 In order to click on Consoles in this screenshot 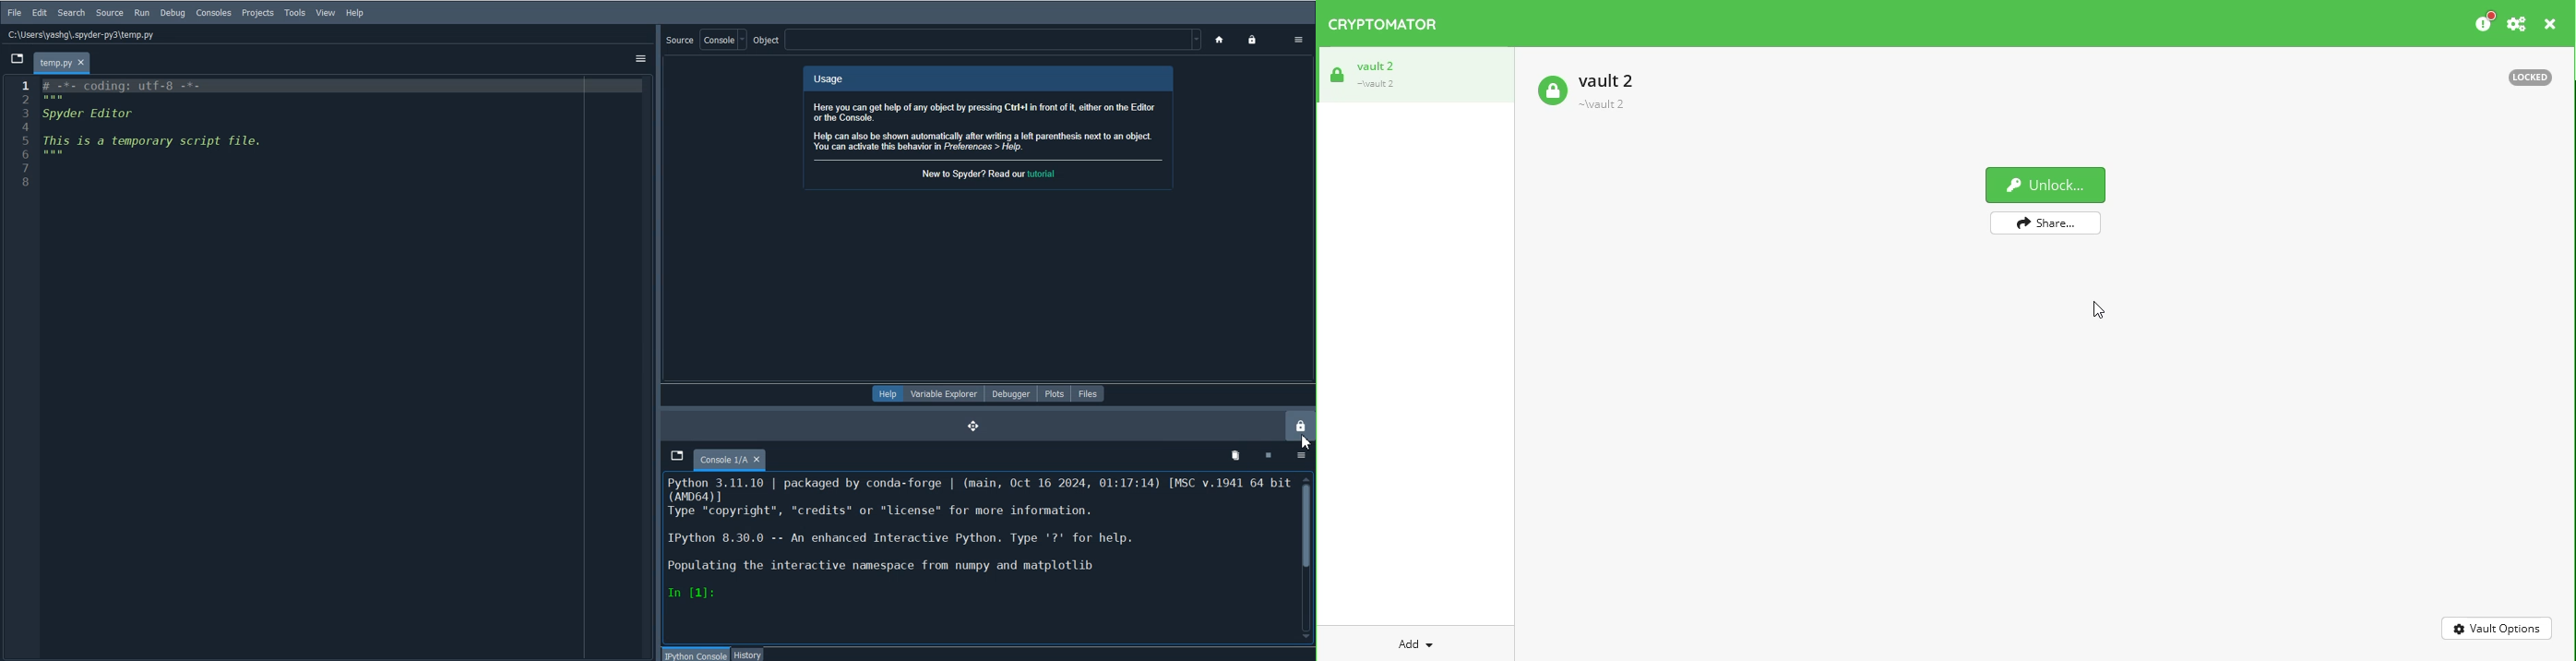, I will do `click(214, 12)`.